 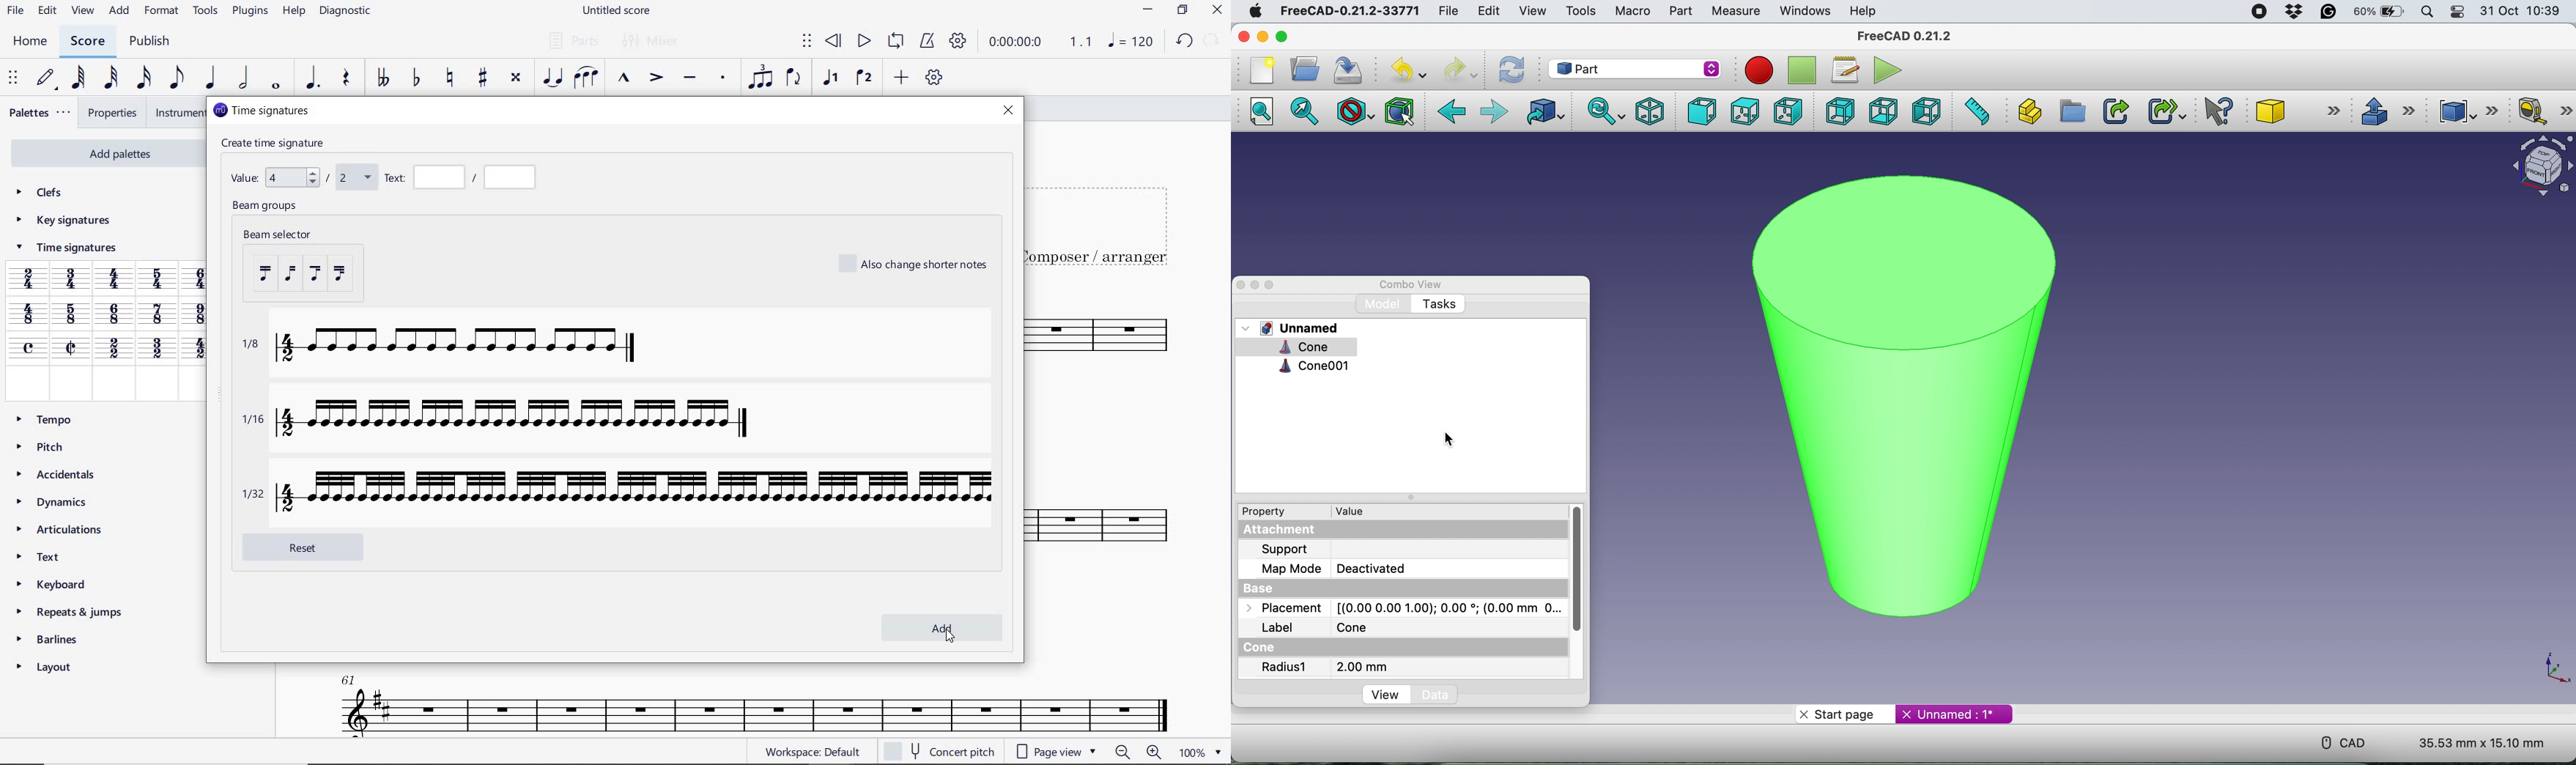 I want to click on cad, so click(x=2336, y=742).